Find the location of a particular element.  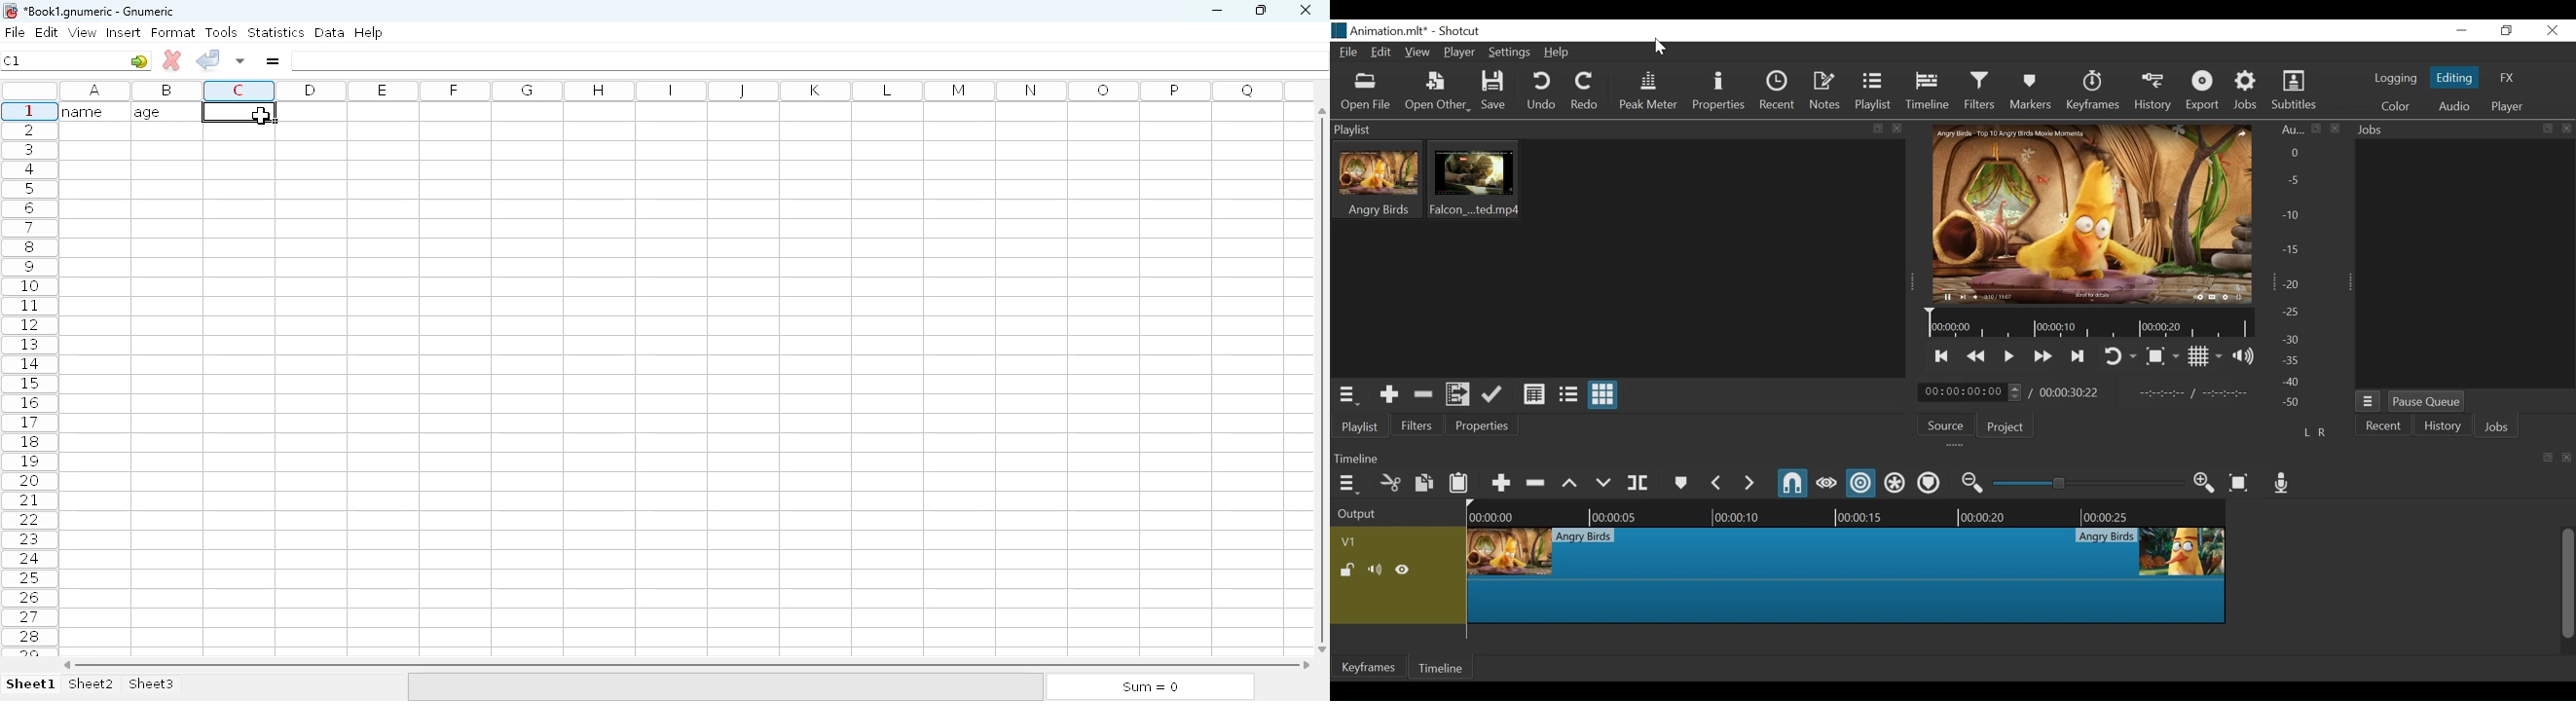

logo is located at coordinates (9, 11).